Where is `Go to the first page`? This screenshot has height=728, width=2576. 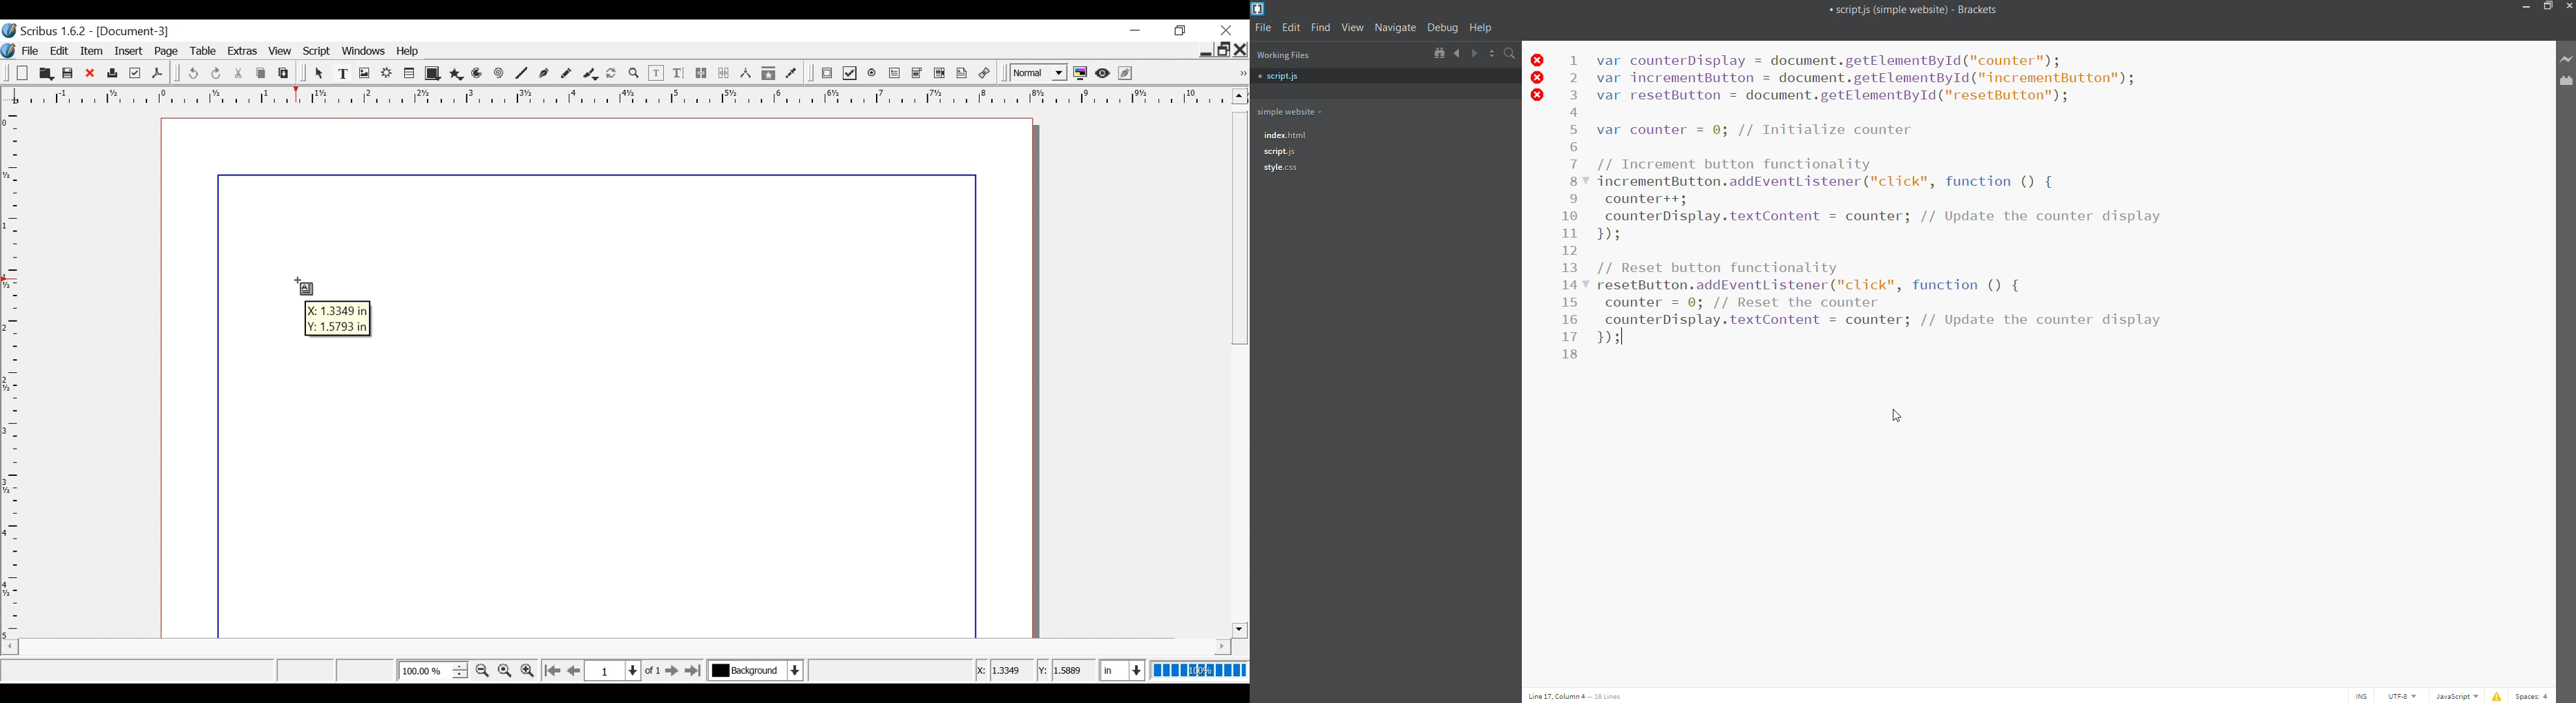 Go to the first page is located at coordinates (554, 670).